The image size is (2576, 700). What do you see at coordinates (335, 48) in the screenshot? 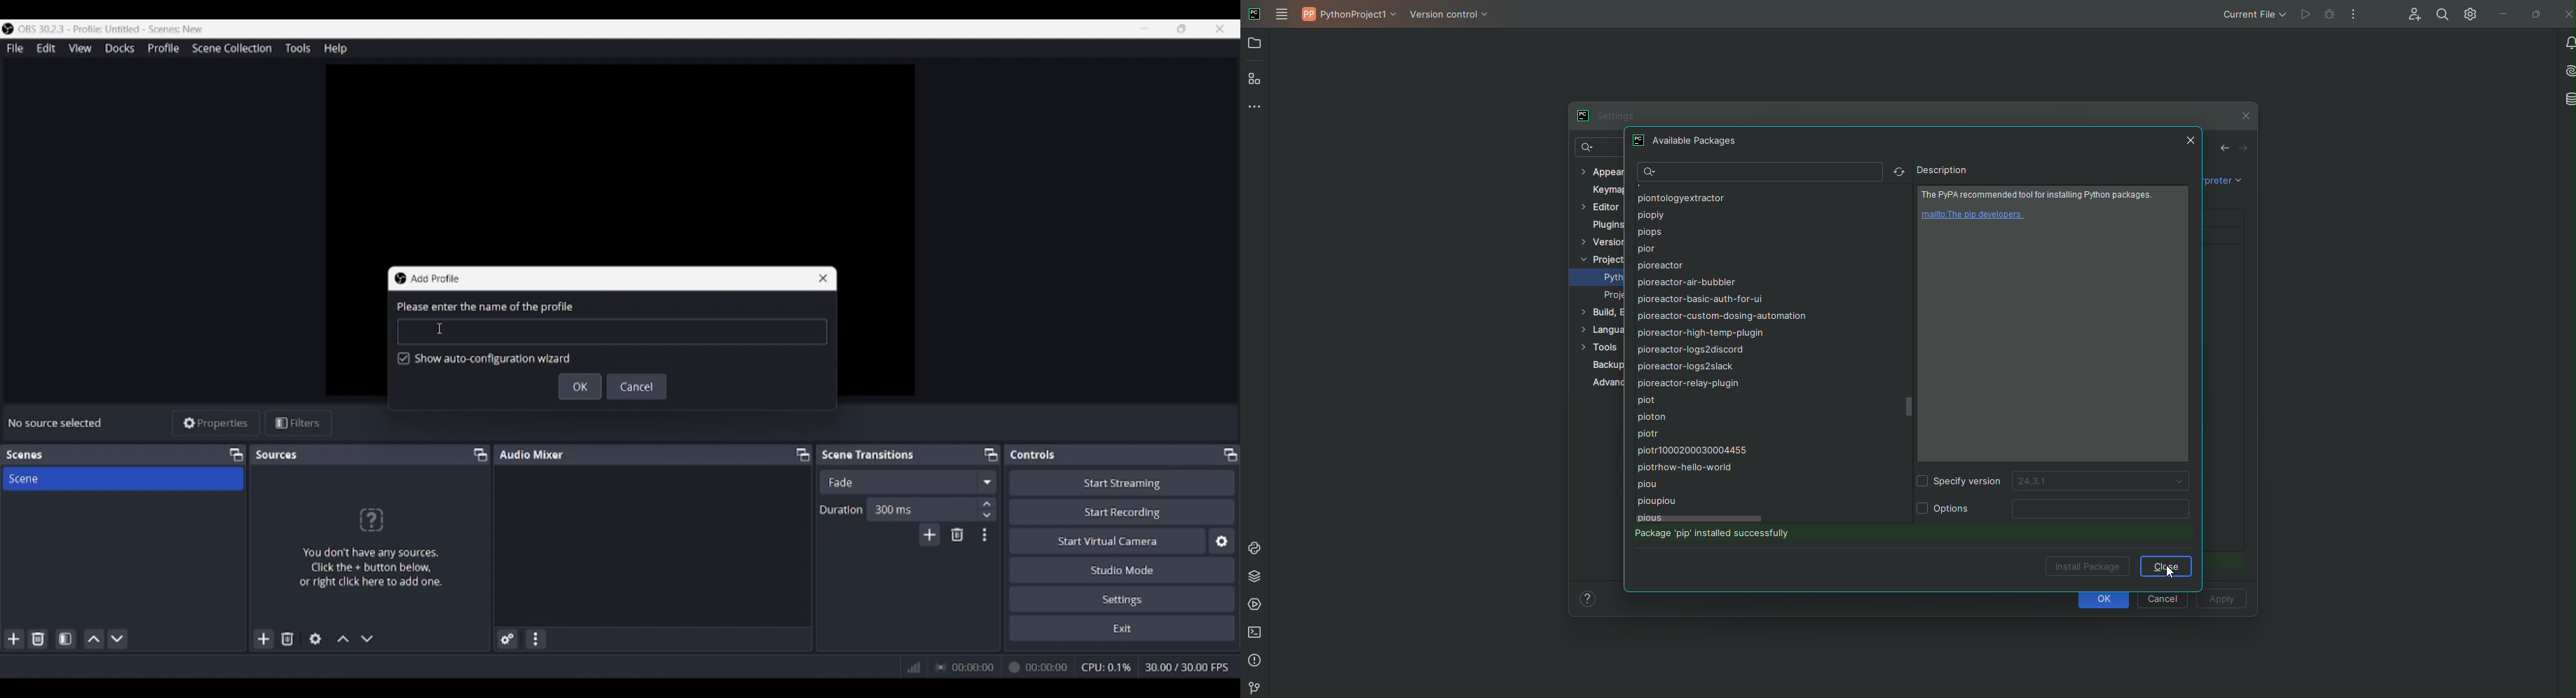
I see `Help menu` at bounding box center [335, 48].